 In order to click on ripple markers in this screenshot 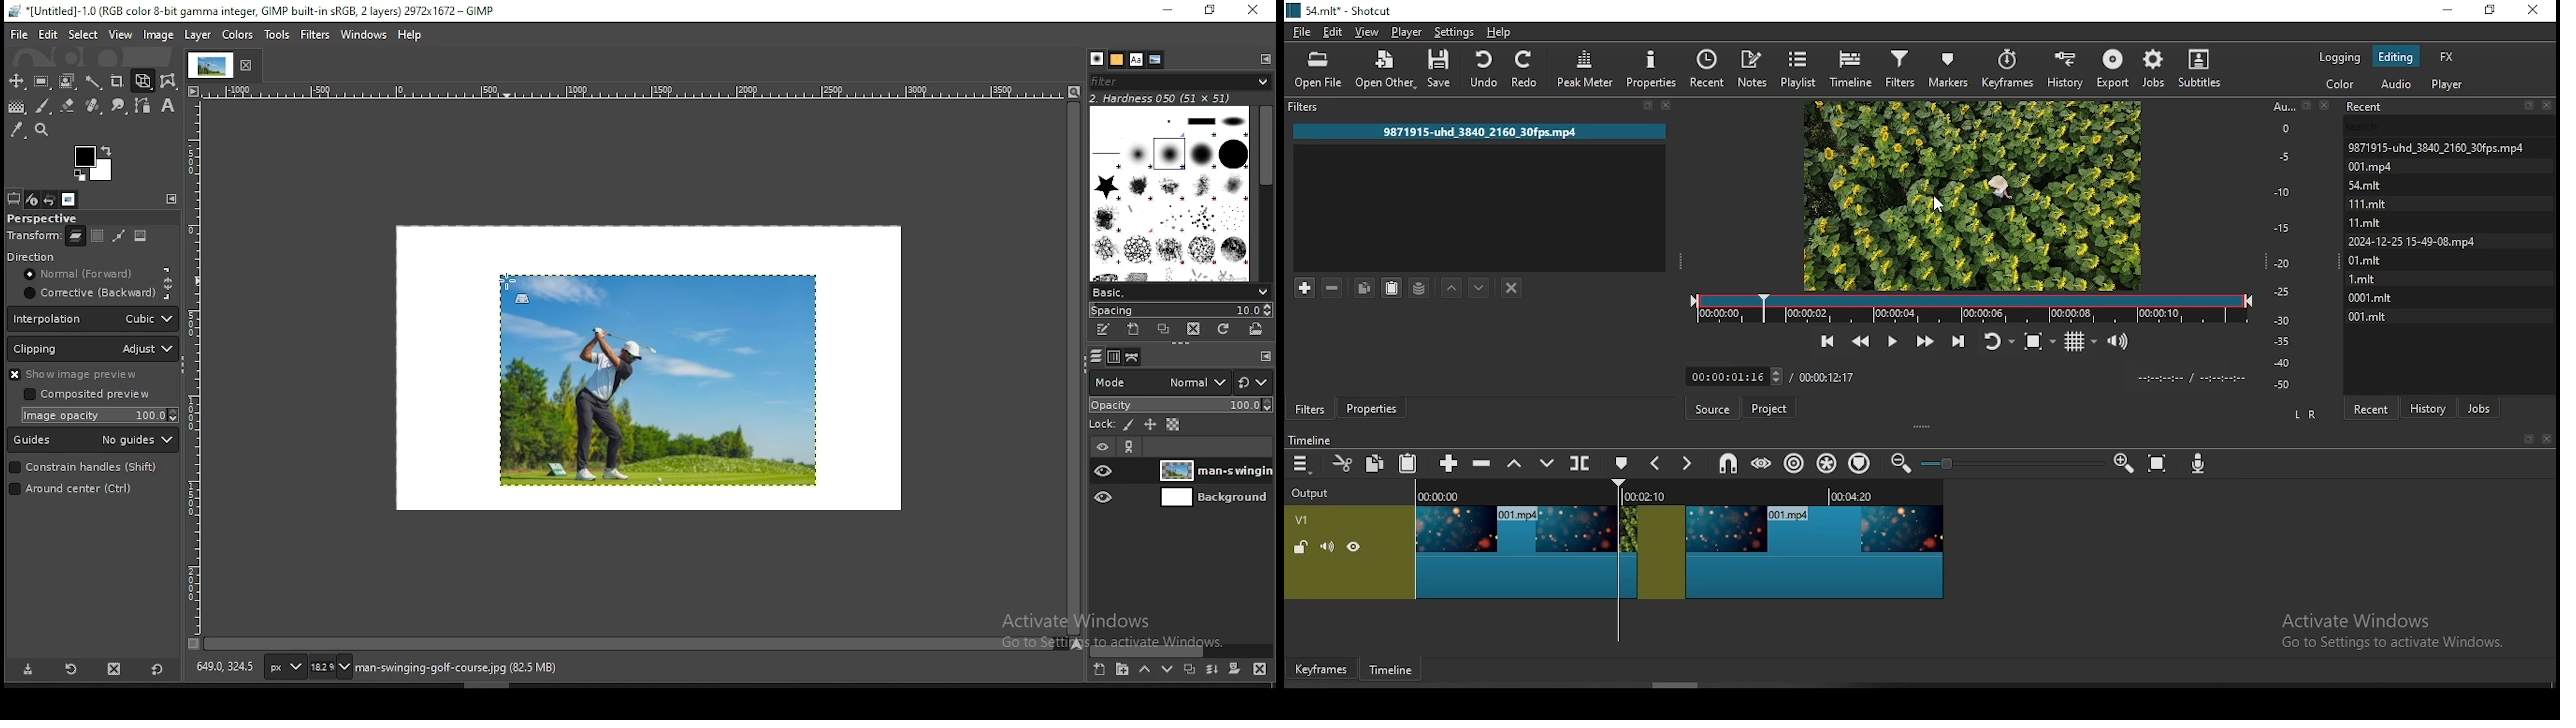, I will do `click(1859, 462)`.